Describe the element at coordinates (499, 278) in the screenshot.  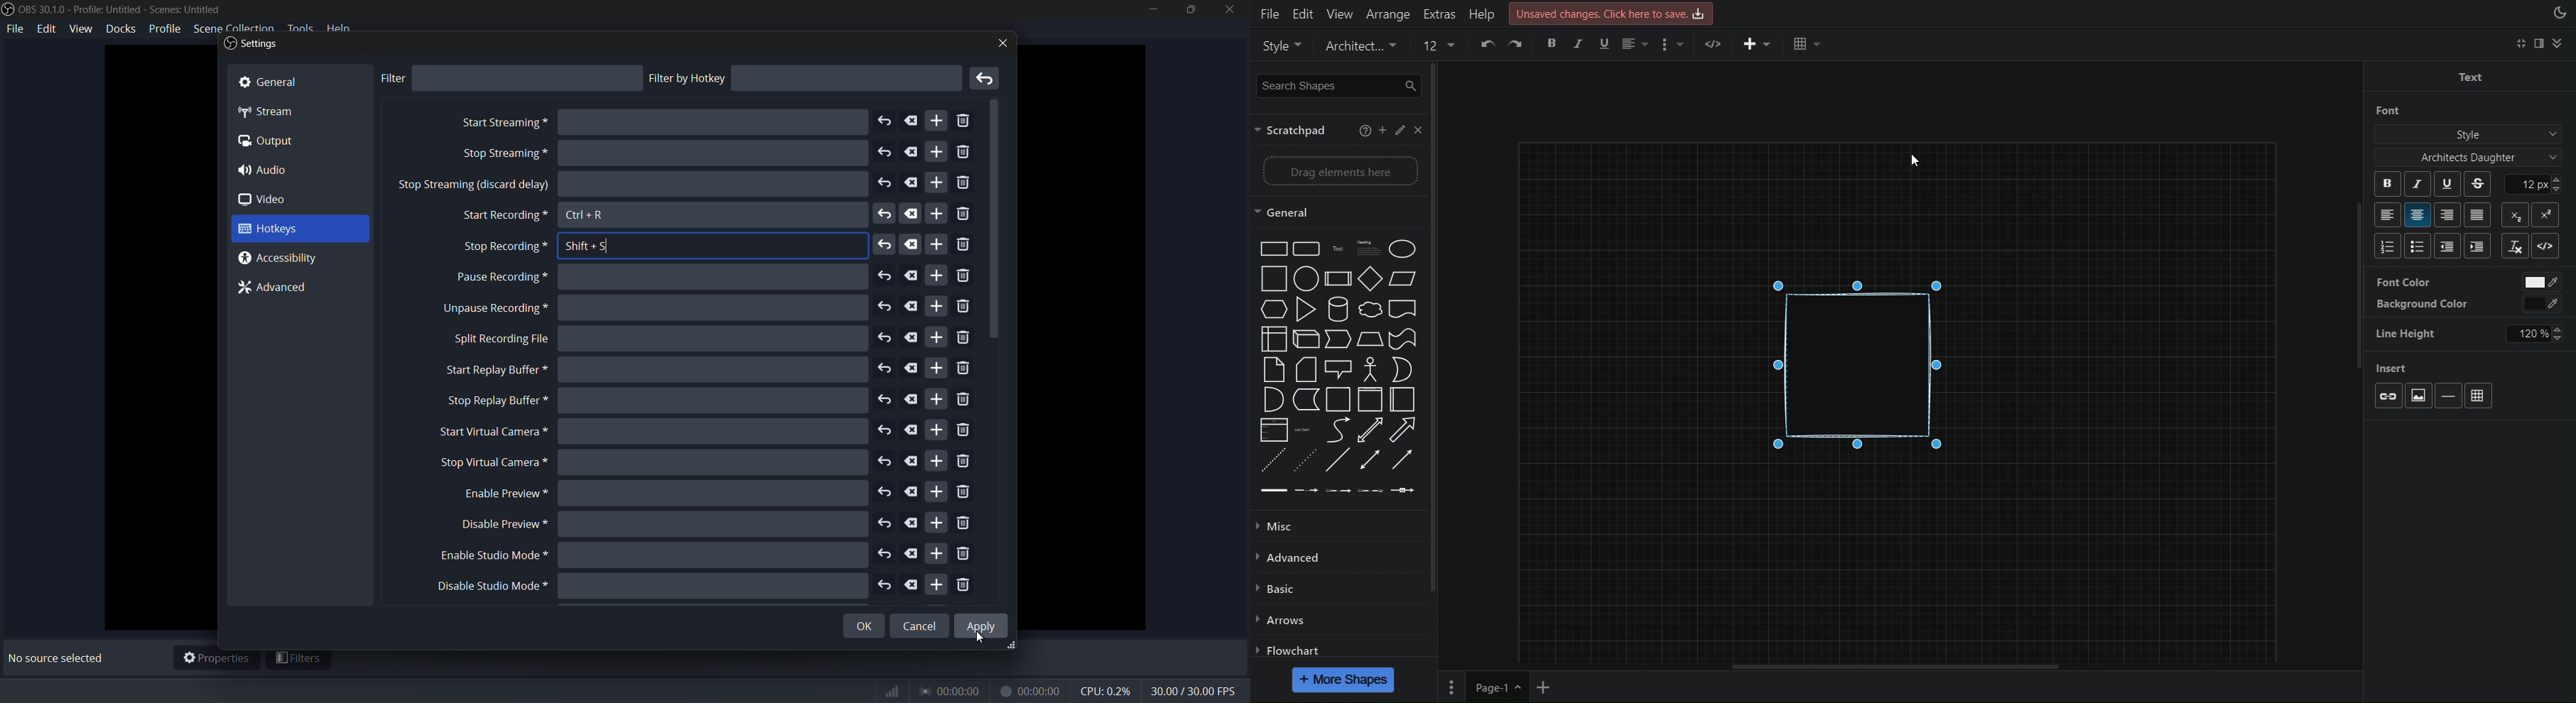
I see `pause recording` at that location.